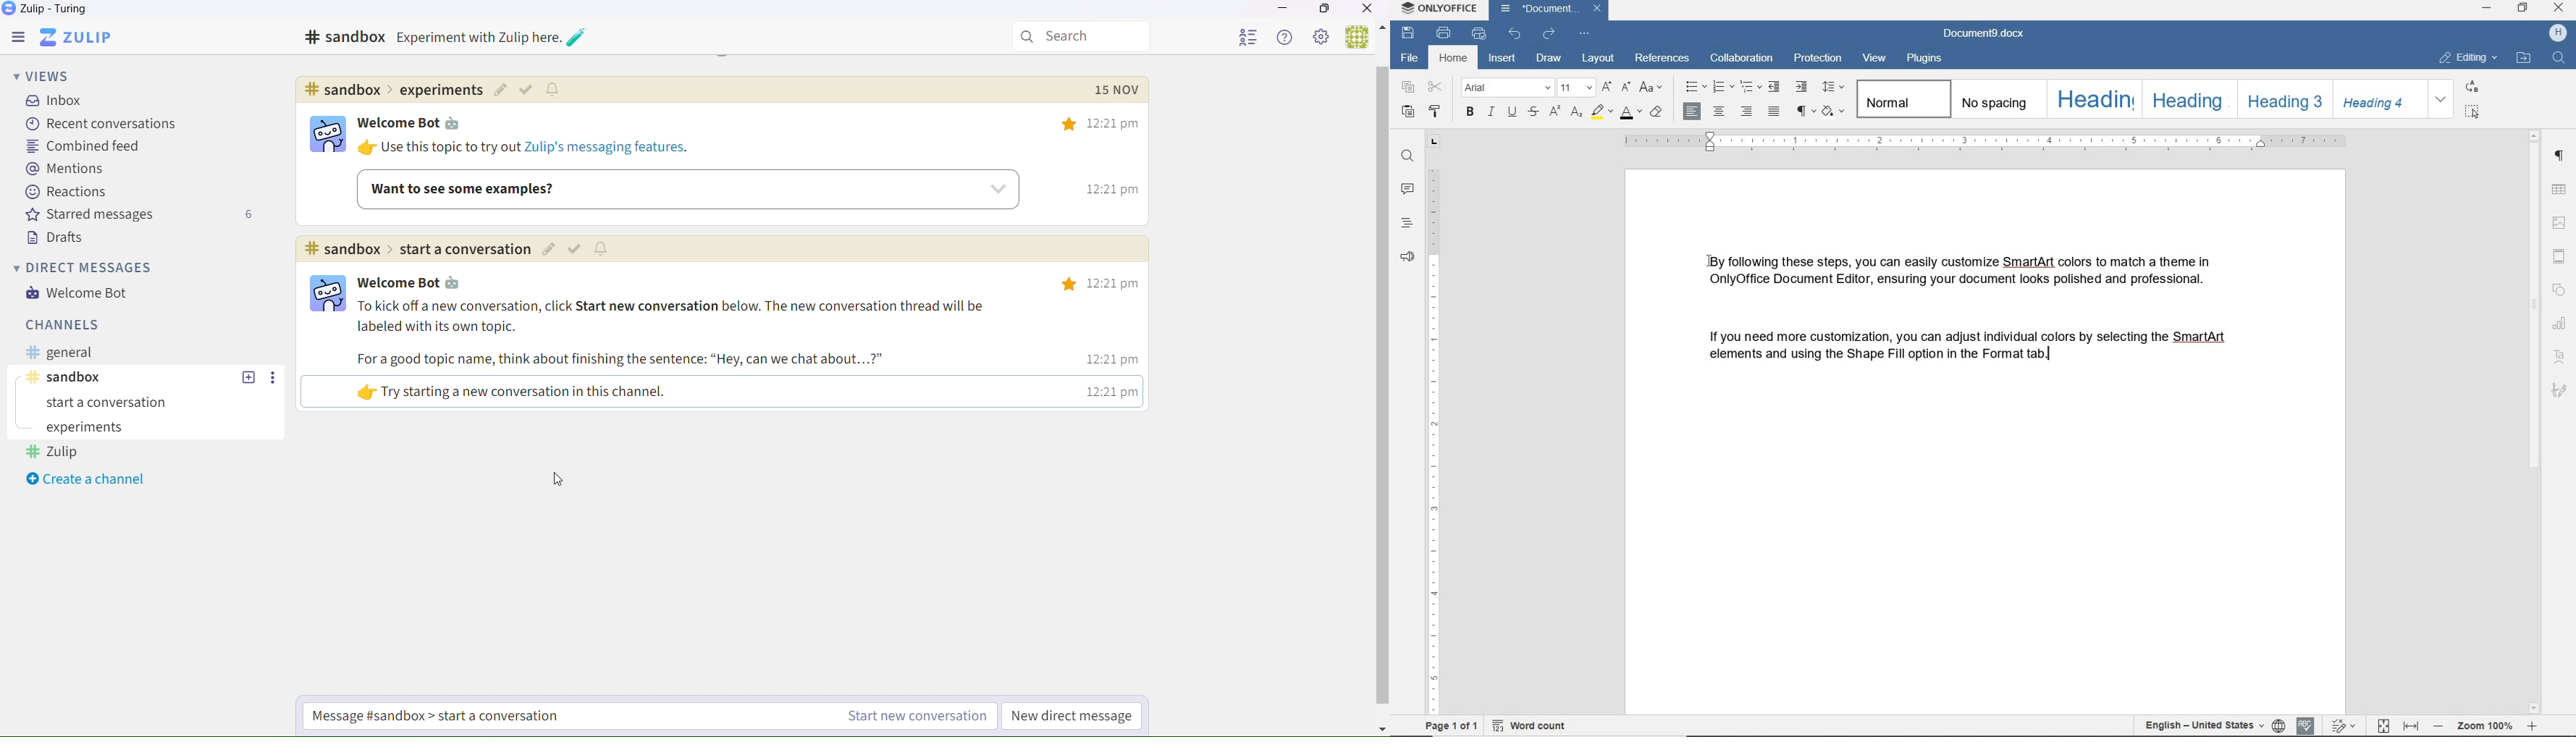 The width and height of the screenshot is (2576, 756). I want to click on align center, so click(1719, 111).